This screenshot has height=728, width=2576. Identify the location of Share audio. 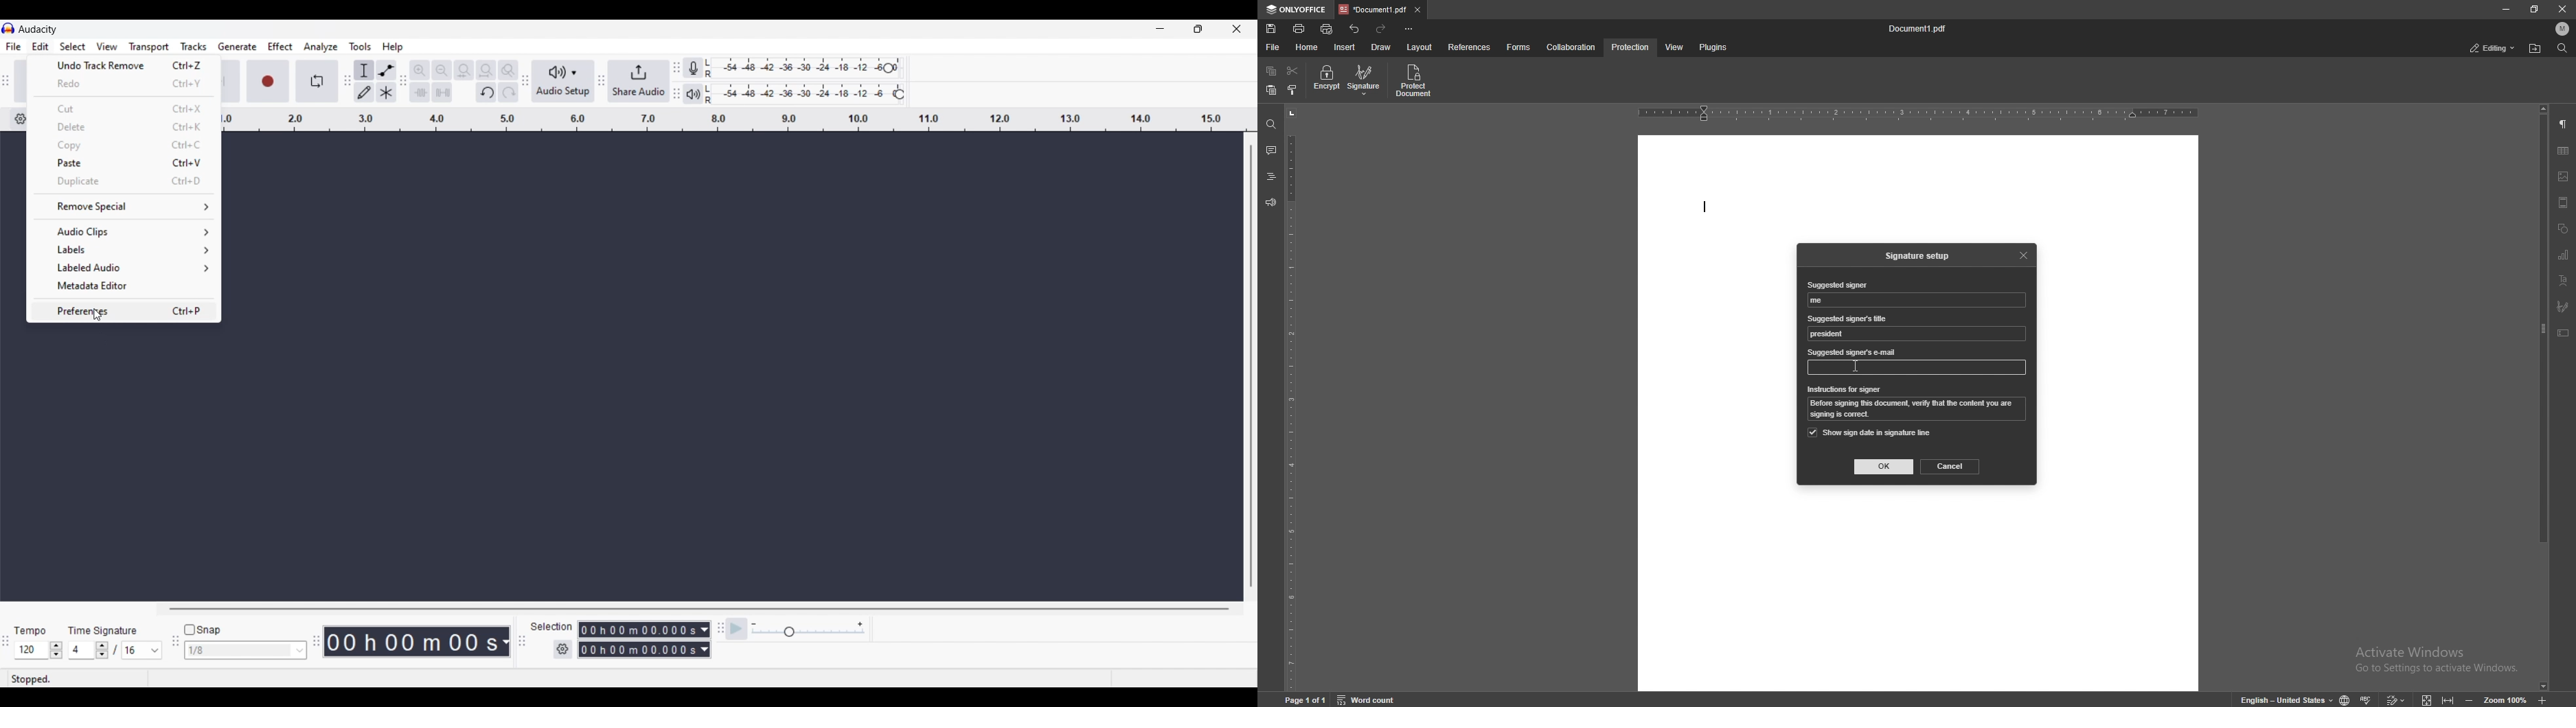
(639, 81).